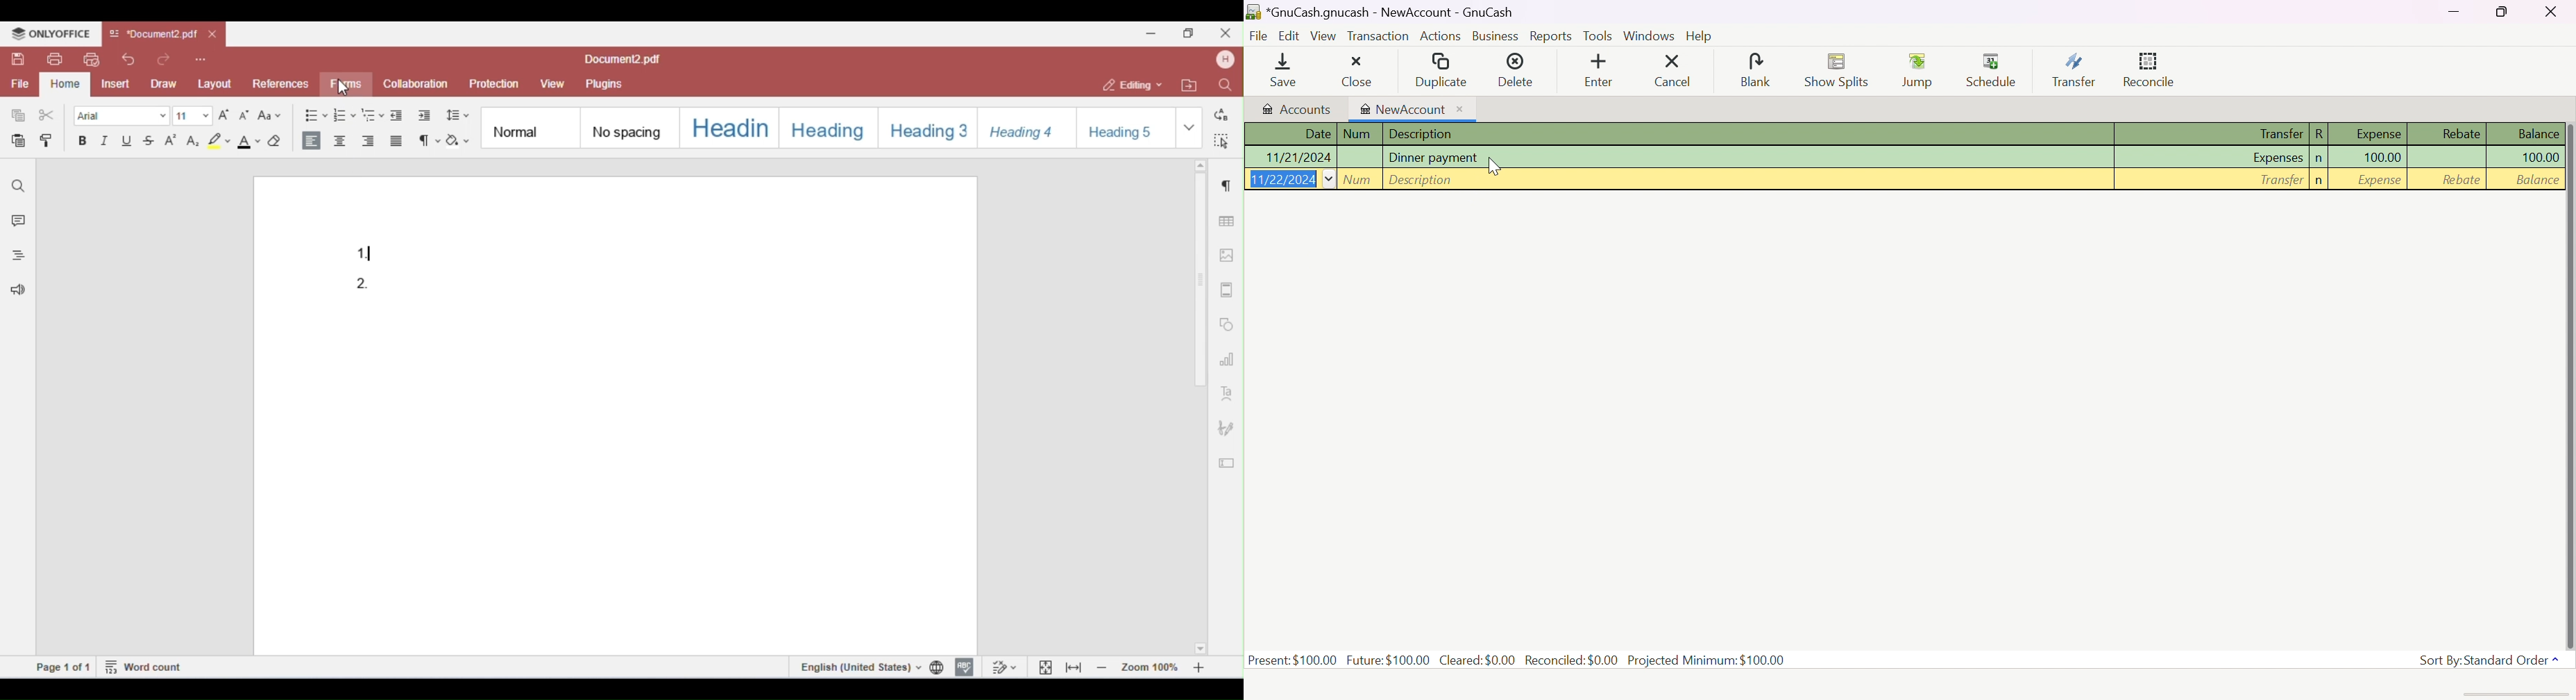  I want to click on n, so click(2316, 160).